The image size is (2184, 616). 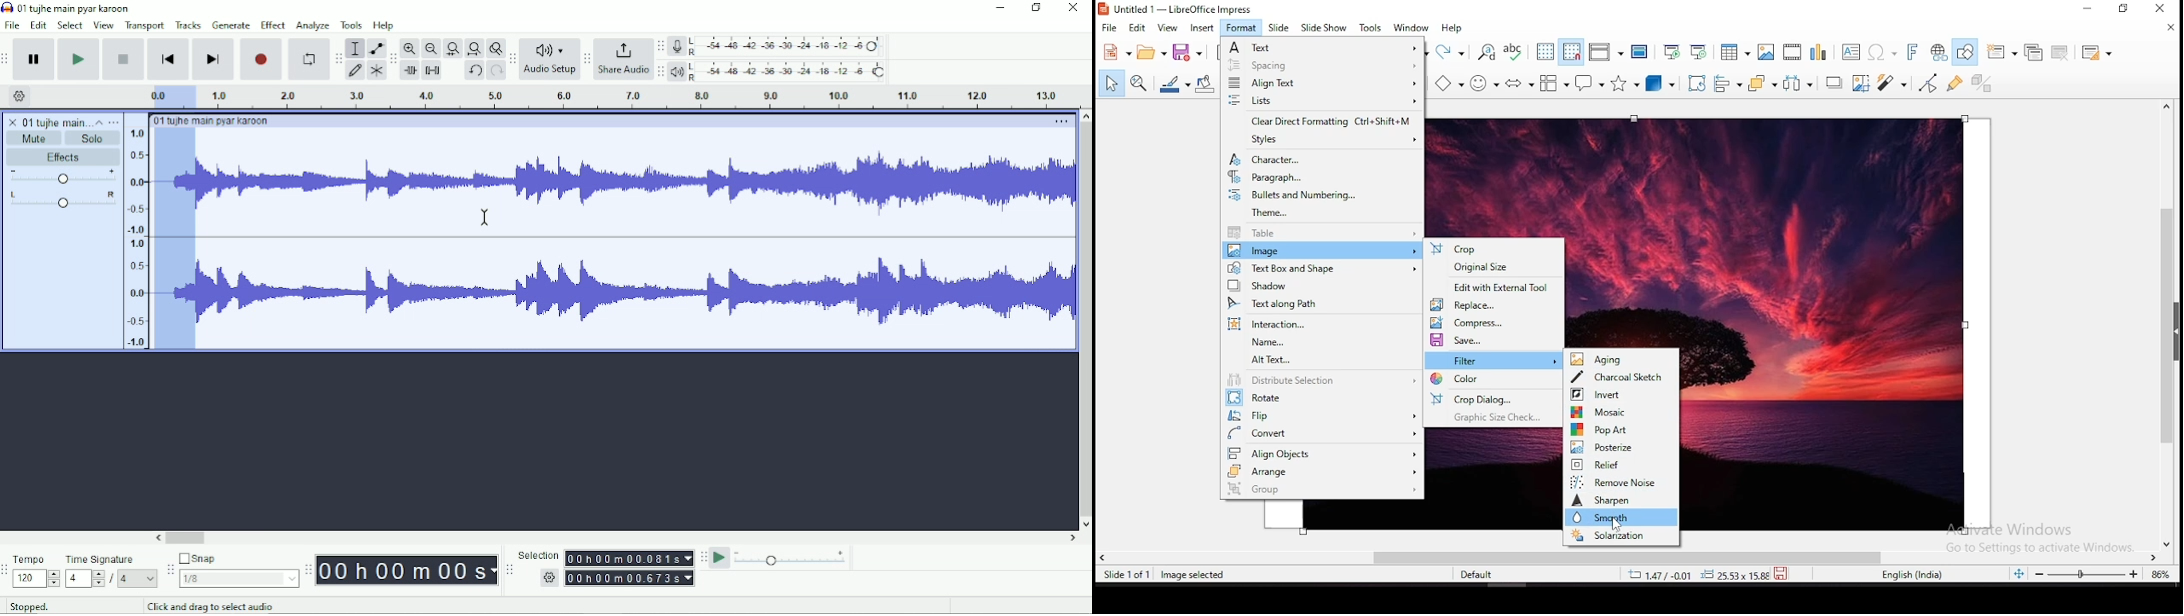 I want to click on relief, so click(x=1623, y=465).